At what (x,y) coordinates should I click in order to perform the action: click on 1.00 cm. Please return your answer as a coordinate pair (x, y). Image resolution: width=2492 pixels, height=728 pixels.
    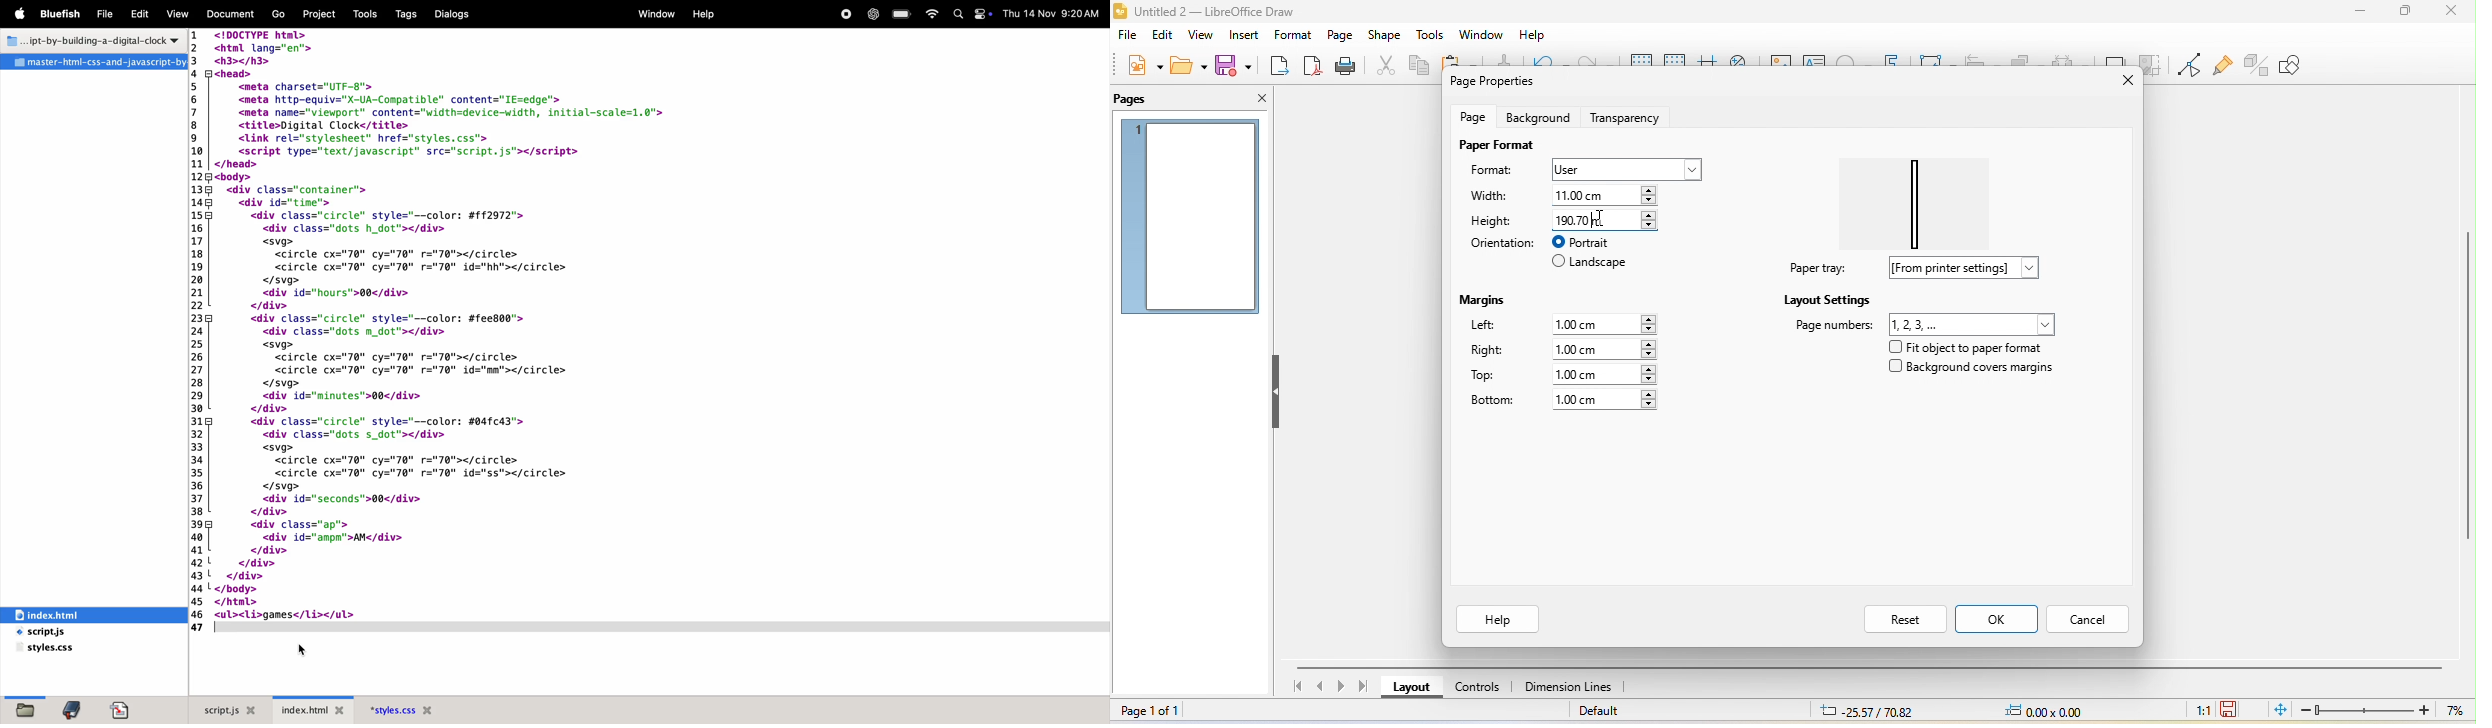
    Looking at the image, I should click on (1604, 374).